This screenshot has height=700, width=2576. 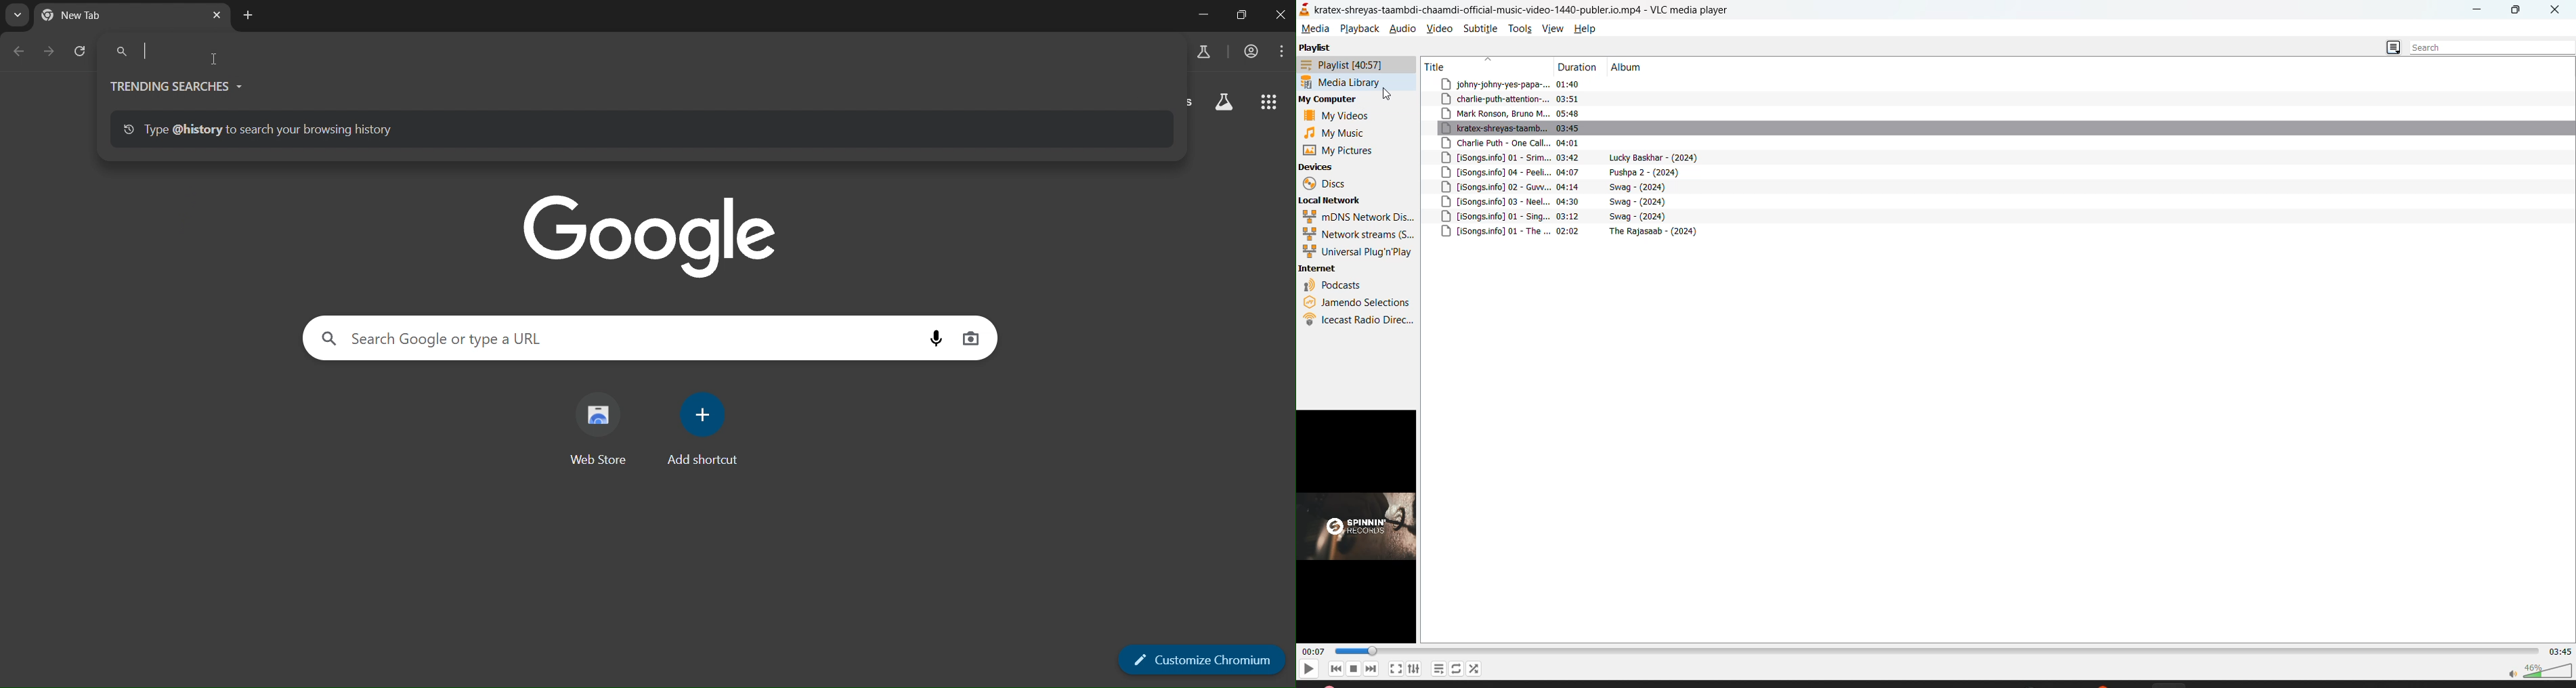 I want to click on previous, so click(x=1334, y=669).